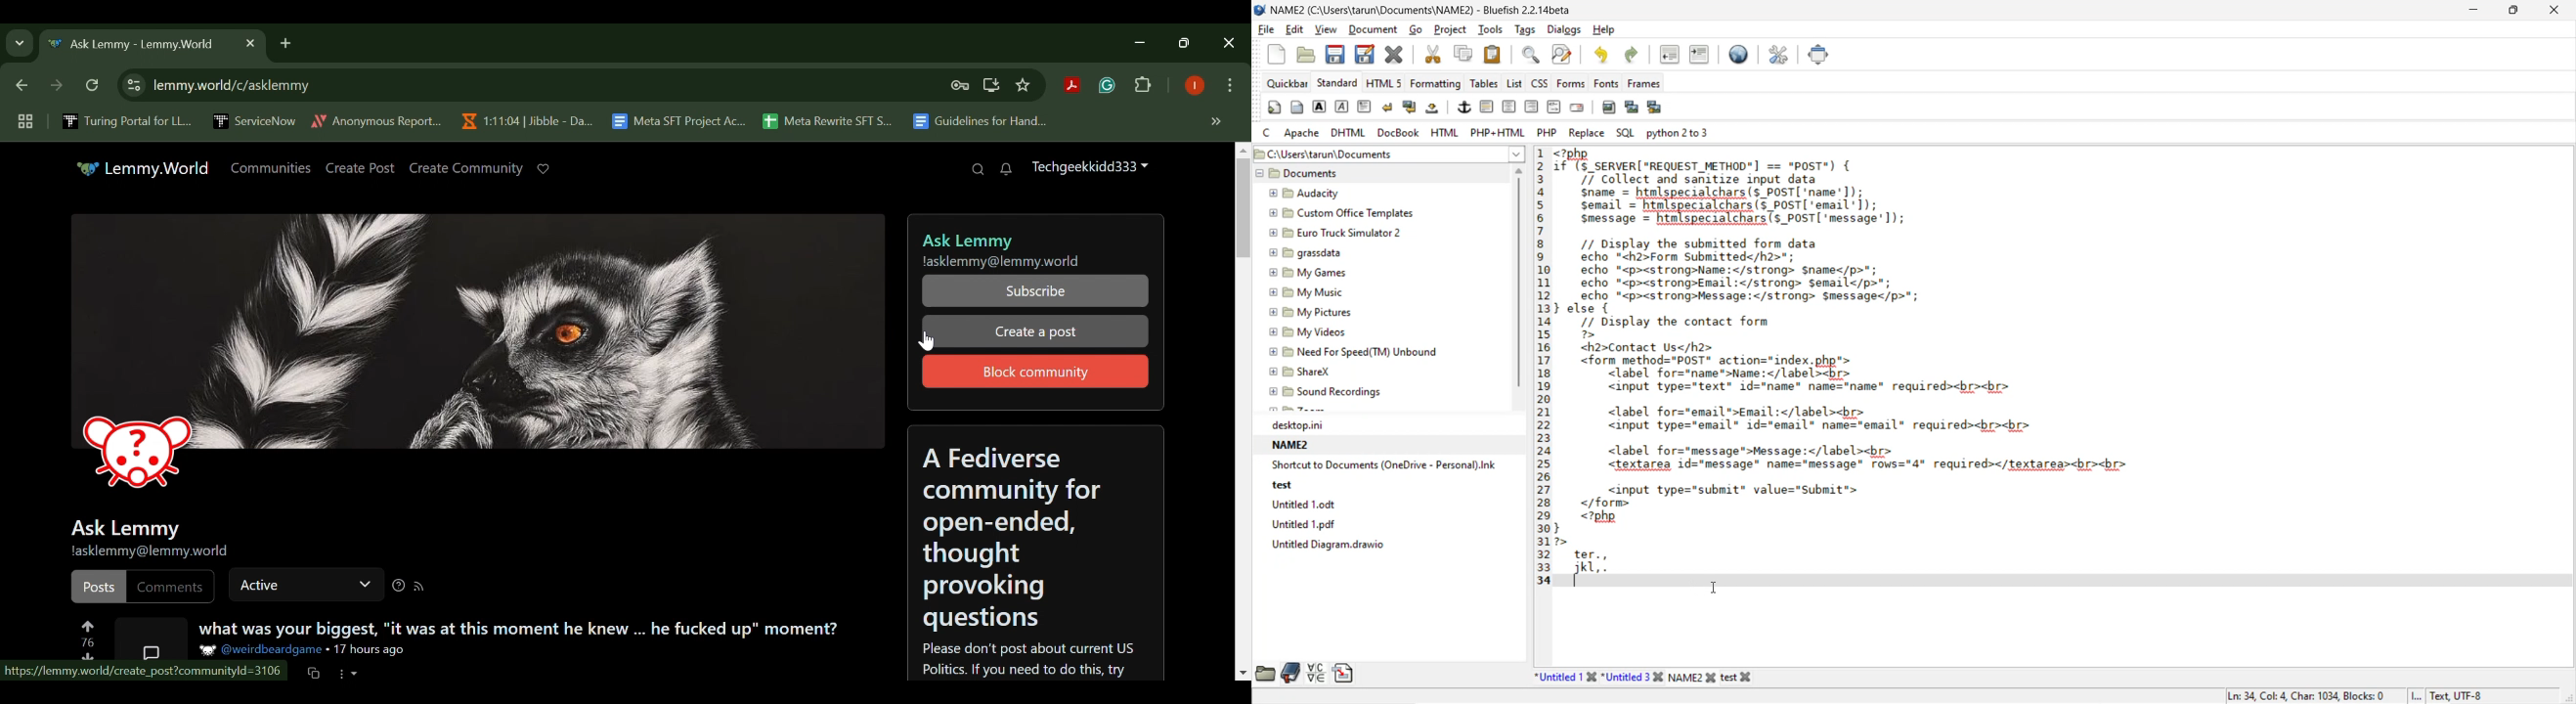 This screenshot has height=728, width=2576. What do you see at coordinates (1306, 254) in the screenshot?
I see ` grassdata` at bounding box center [1306, 254].